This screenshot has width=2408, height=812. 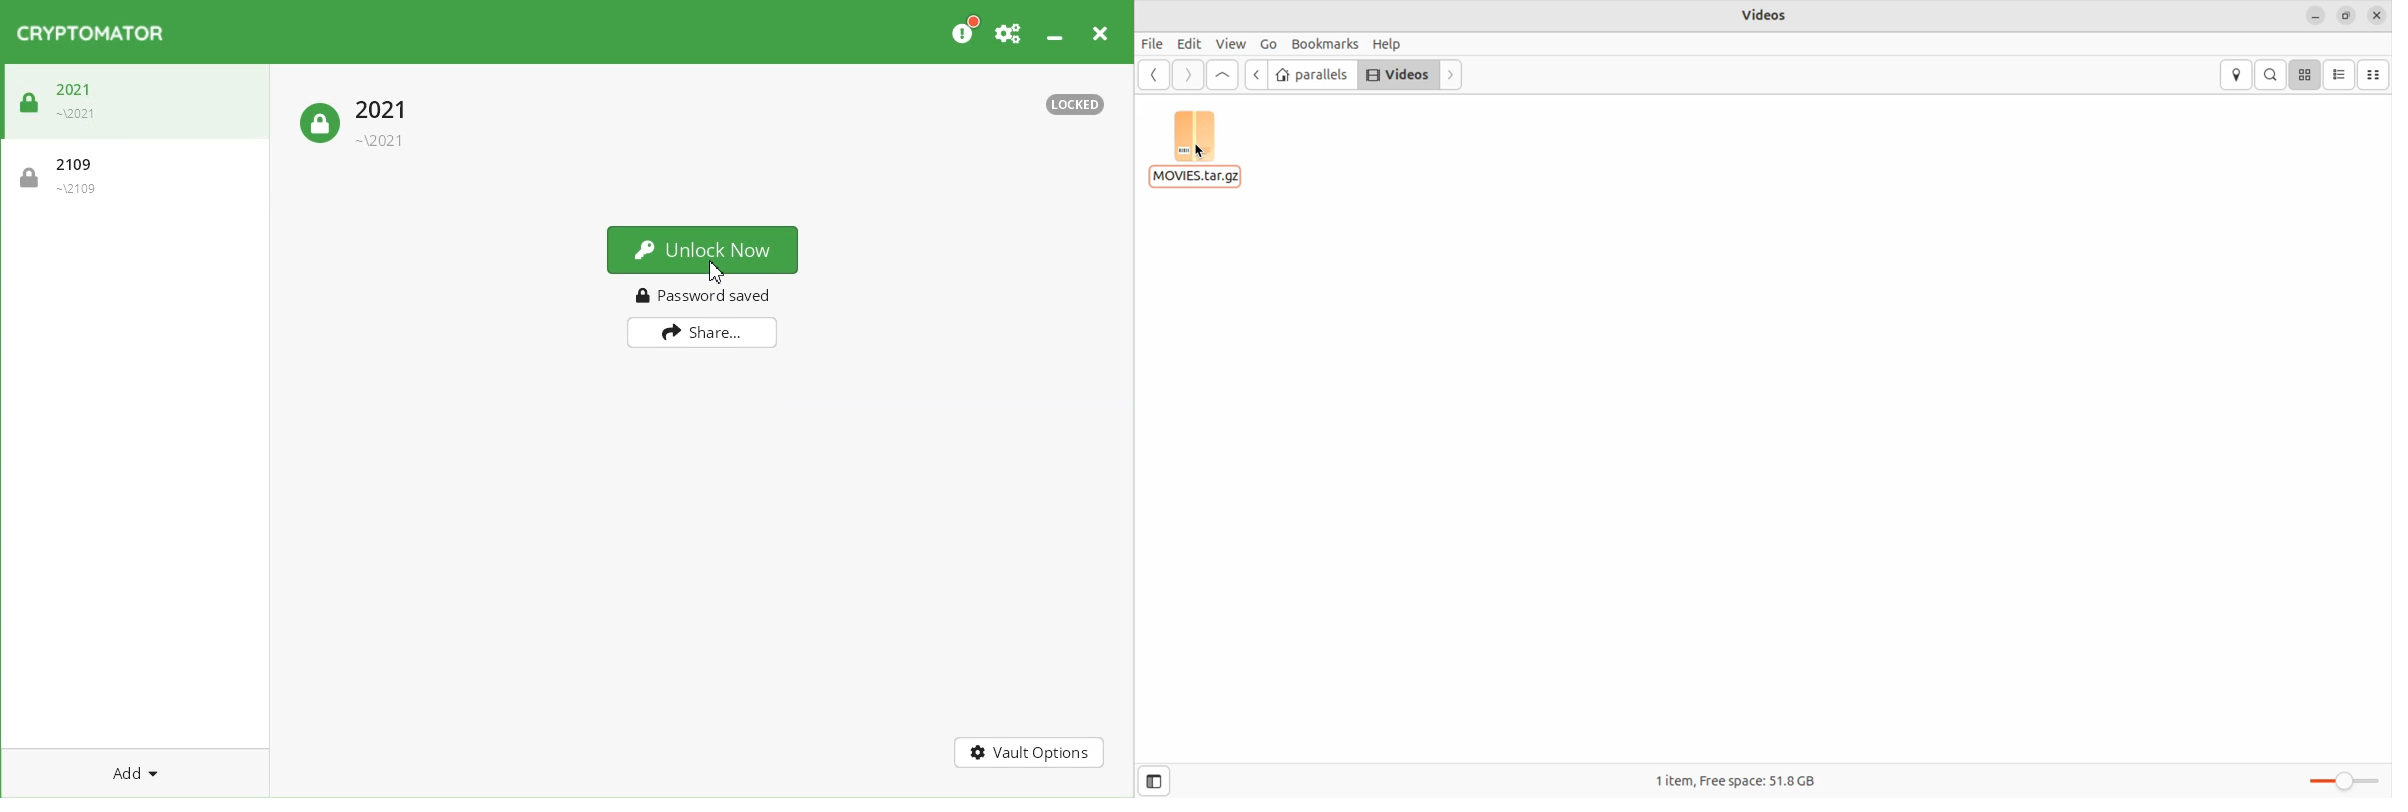 What do you see at coordinates (1052, 33) in the screenshot?
I see `Minimize` at bounding box center [1052, 33].